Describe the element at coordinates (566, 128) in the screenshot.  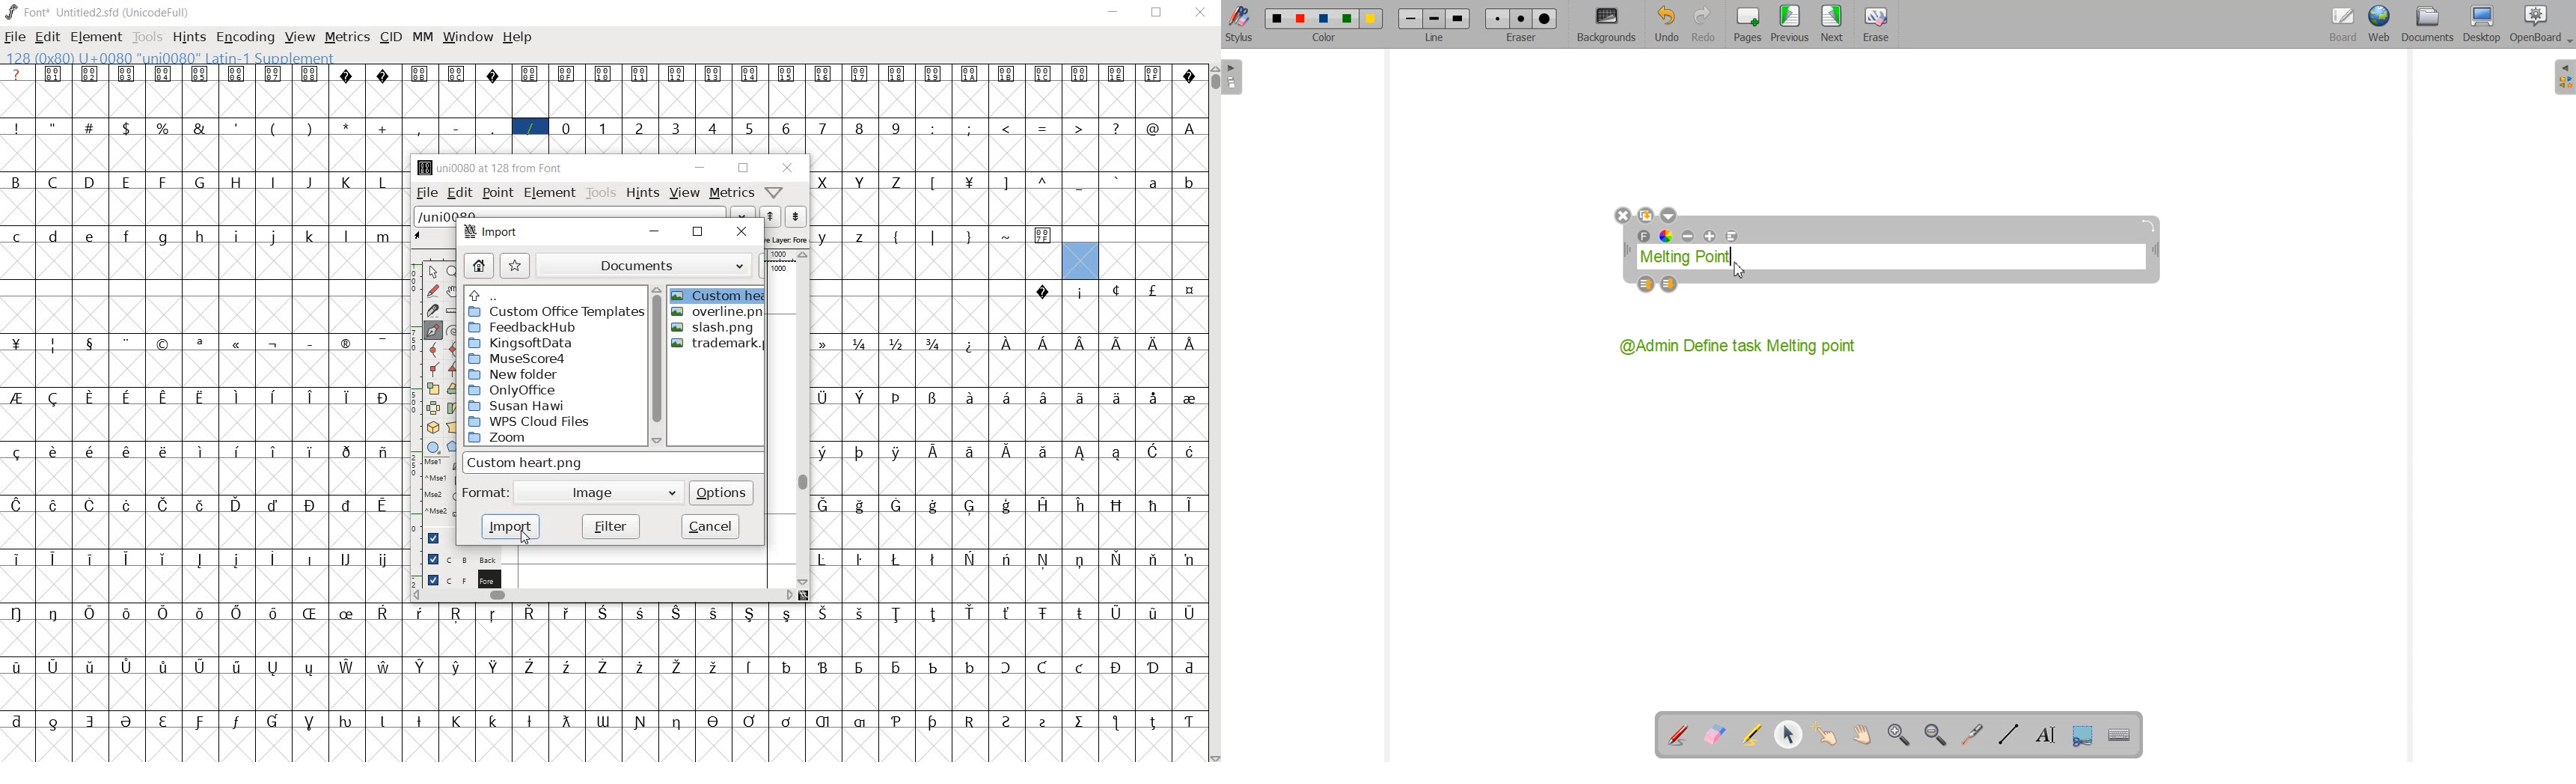
I see `glyph` at that location.